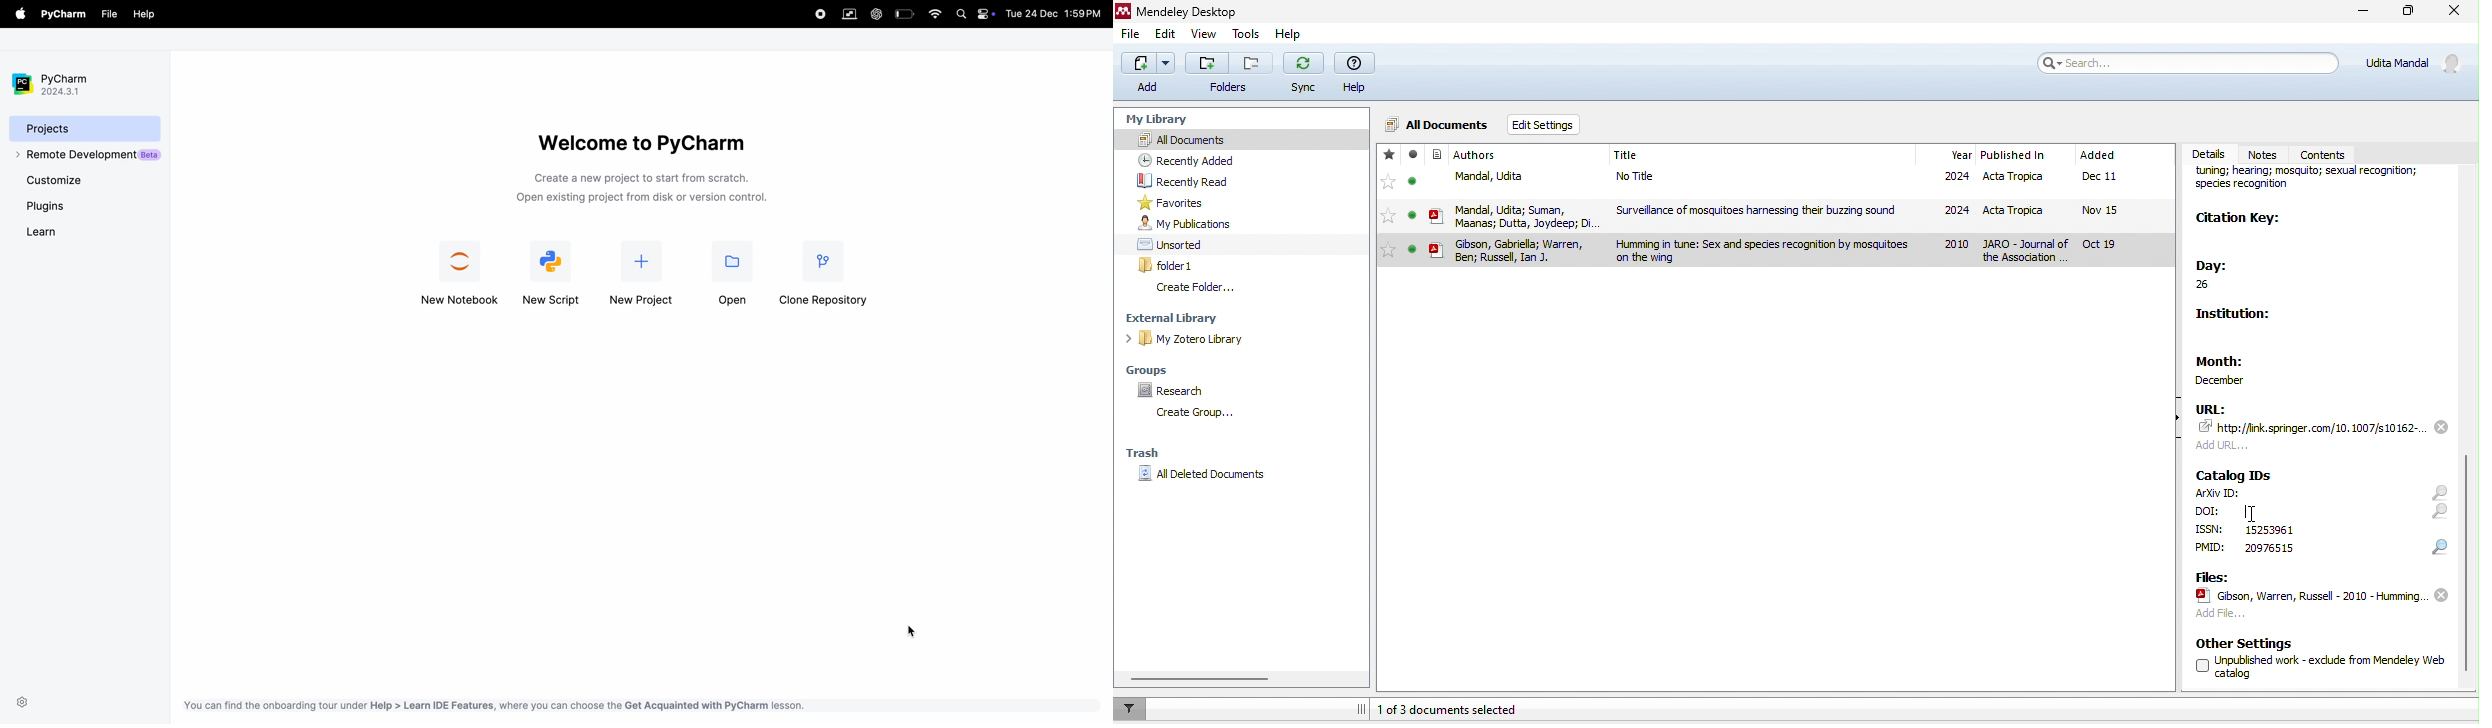 The width and height of the screenshot is (2492, 728). What do you see at coordinates (1476, 155) in the screenshot?
I see `journal author name` at bounding box center [1476, 155].